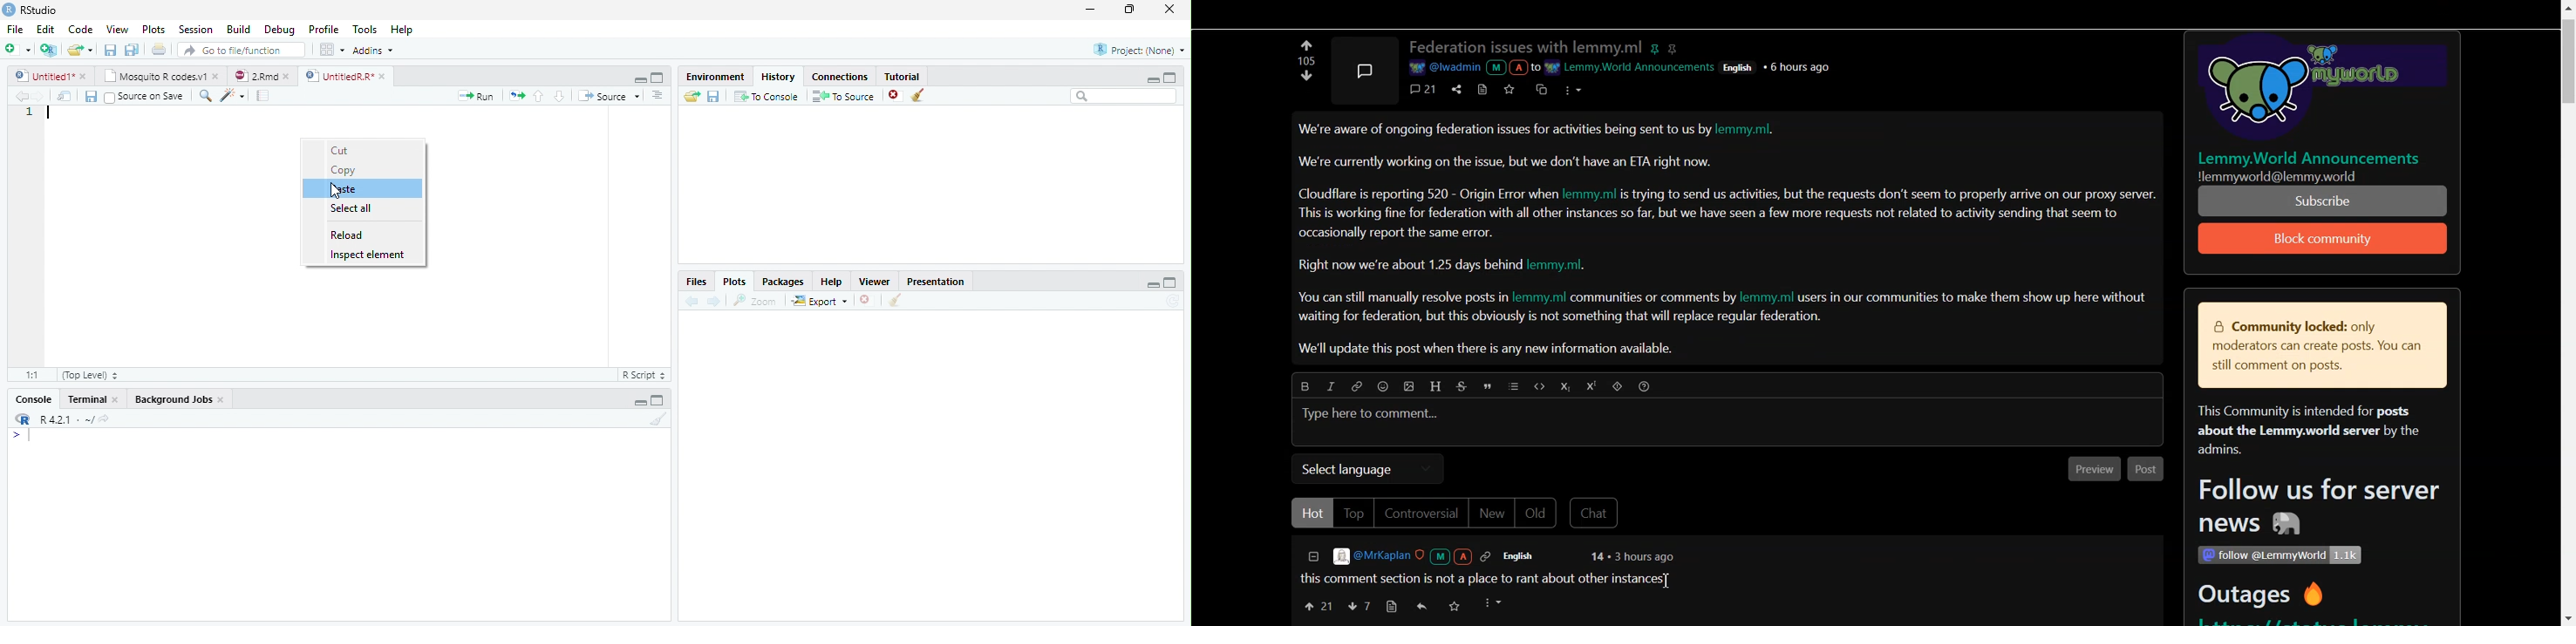  What do you see at coordinates (23, 419) in the screenshot?
I see `R` at bounding box center [23, 419].